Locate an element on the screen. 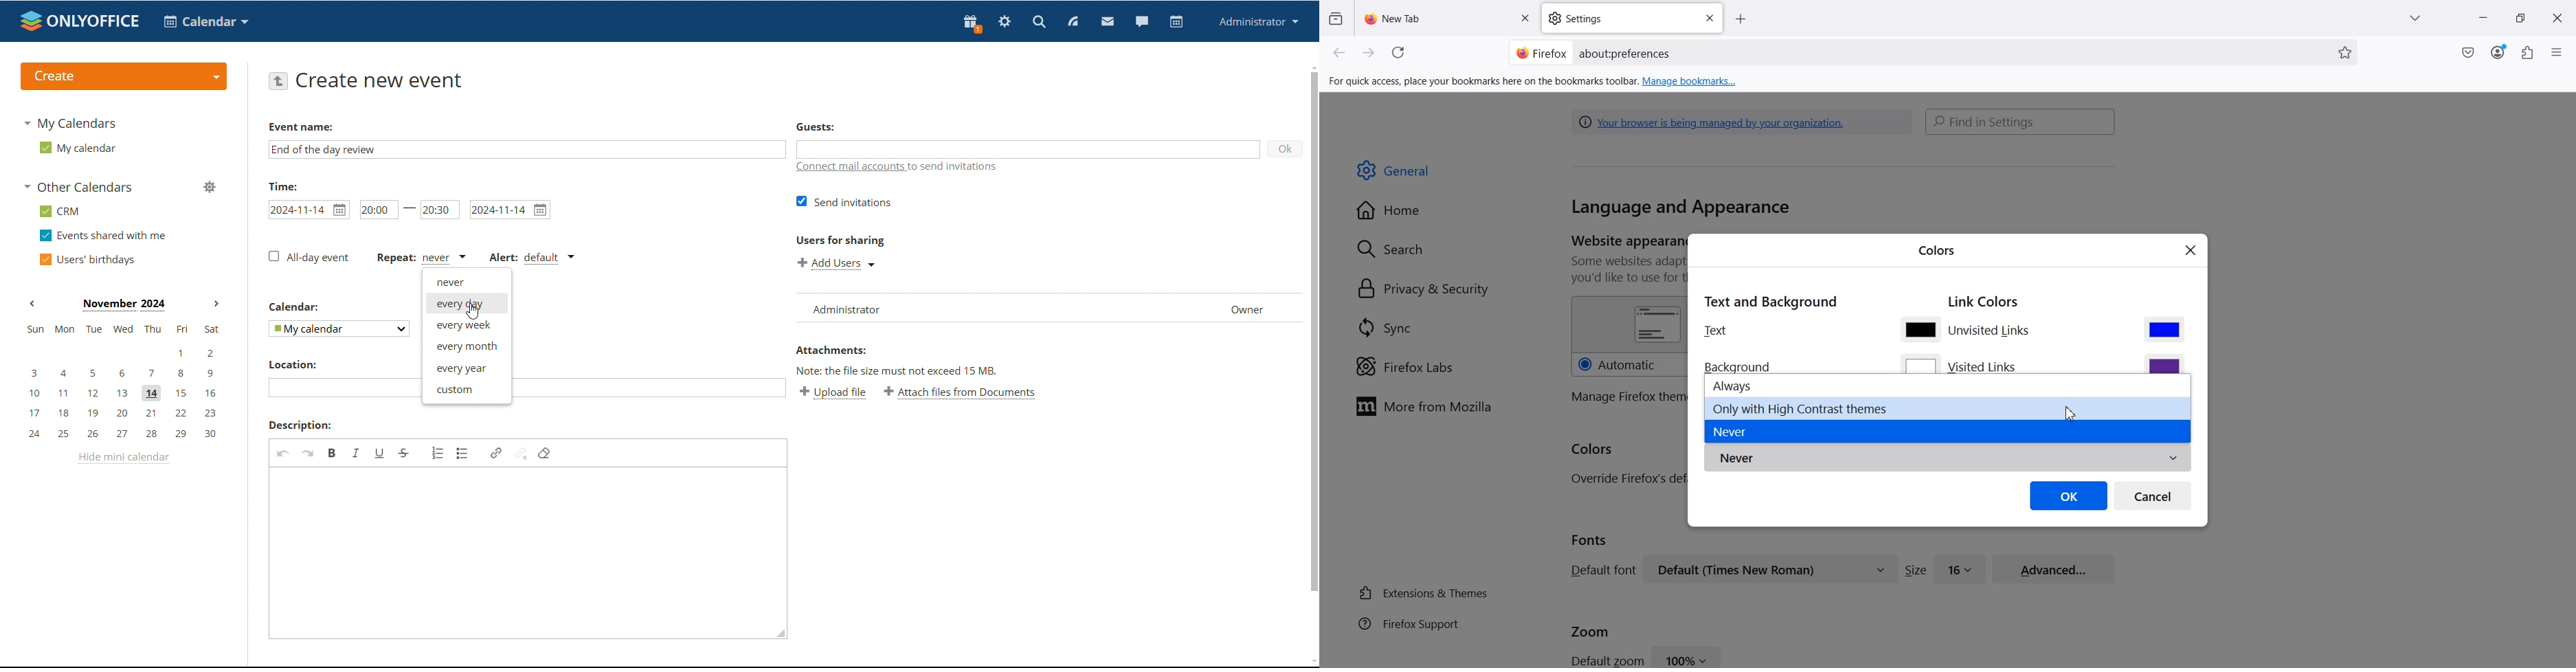 This screenshot has height=672, width=2576. description is located at coordinates (300, 425).